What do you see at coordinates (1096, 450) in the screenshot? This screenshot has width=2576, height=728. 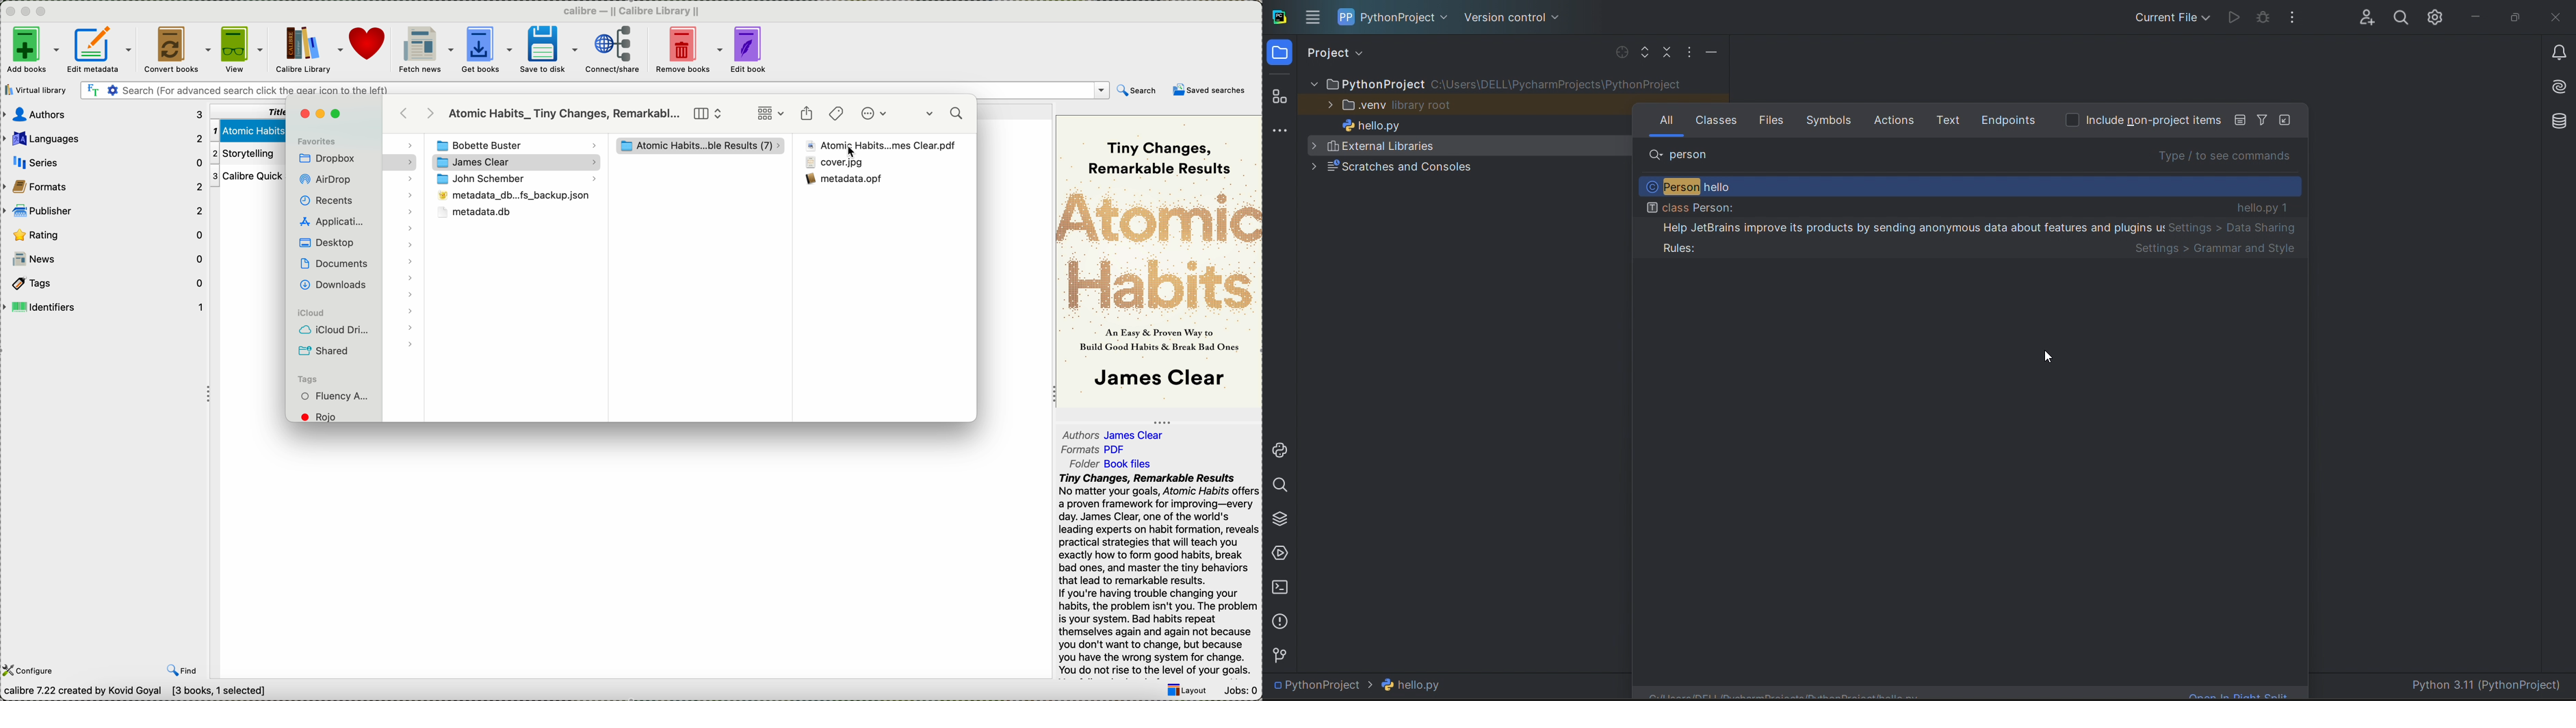 I see `formats` at bounding box center [1096, 450].